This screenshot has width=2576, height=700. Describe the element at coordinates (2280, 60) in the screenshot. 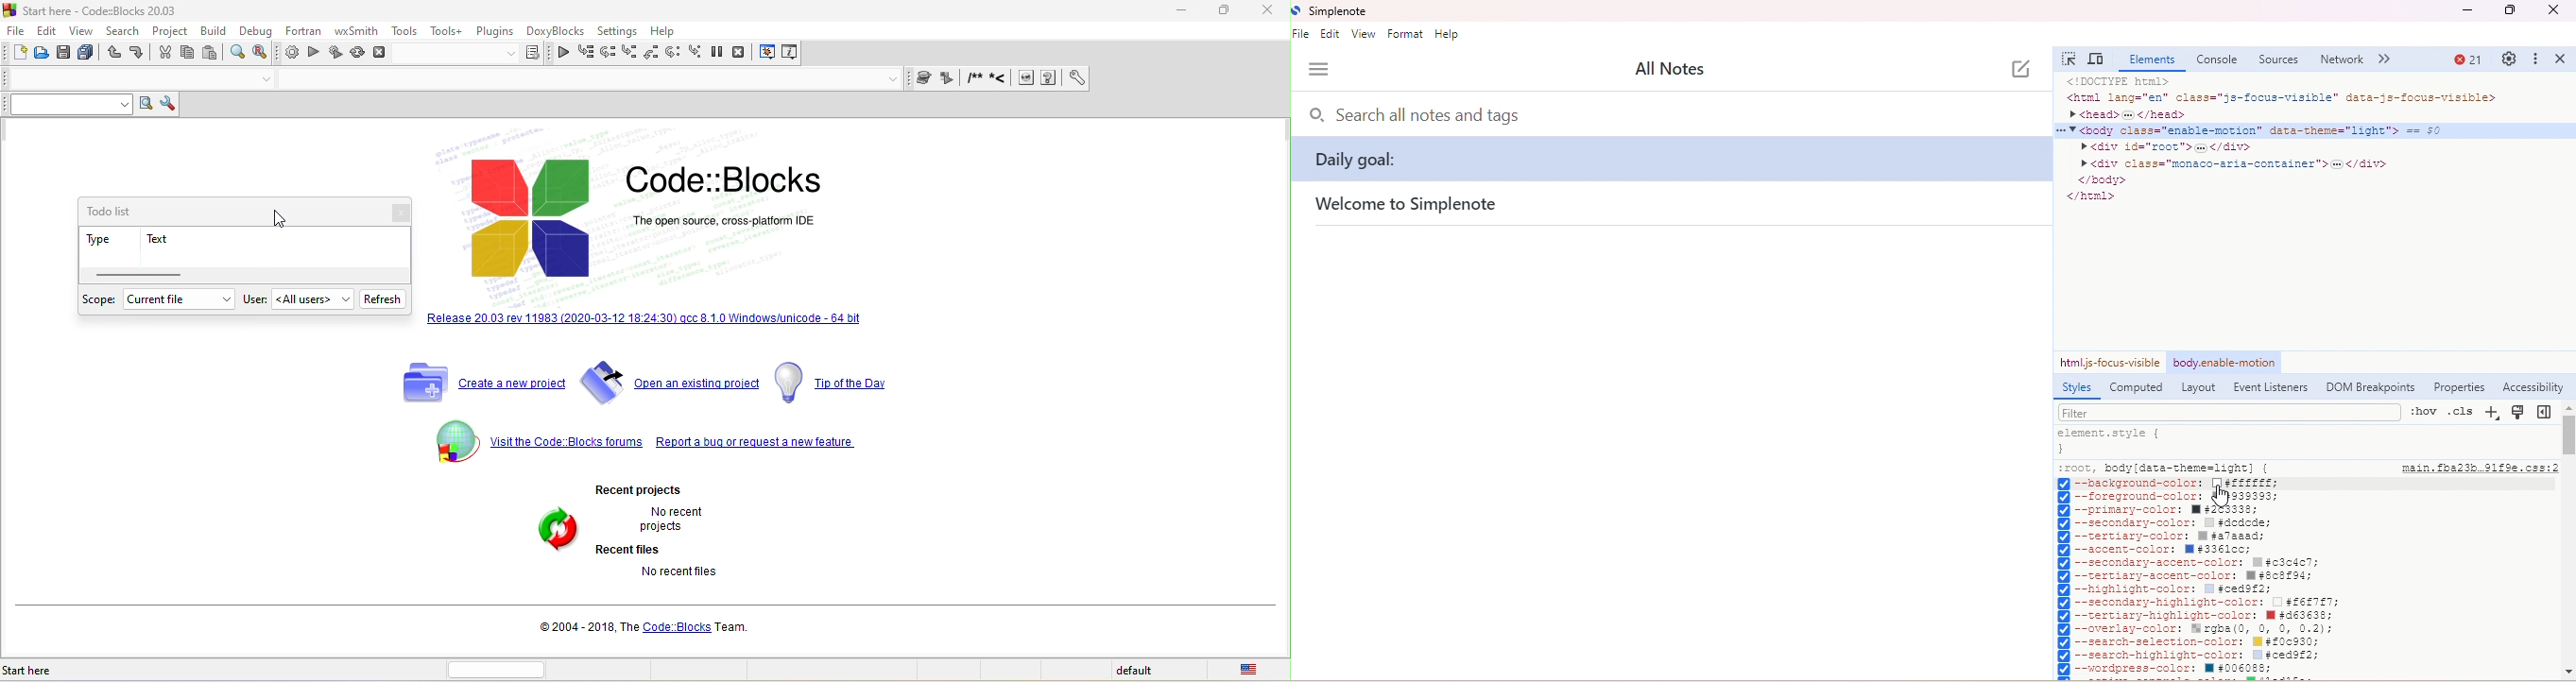

I see `sources` at that location.